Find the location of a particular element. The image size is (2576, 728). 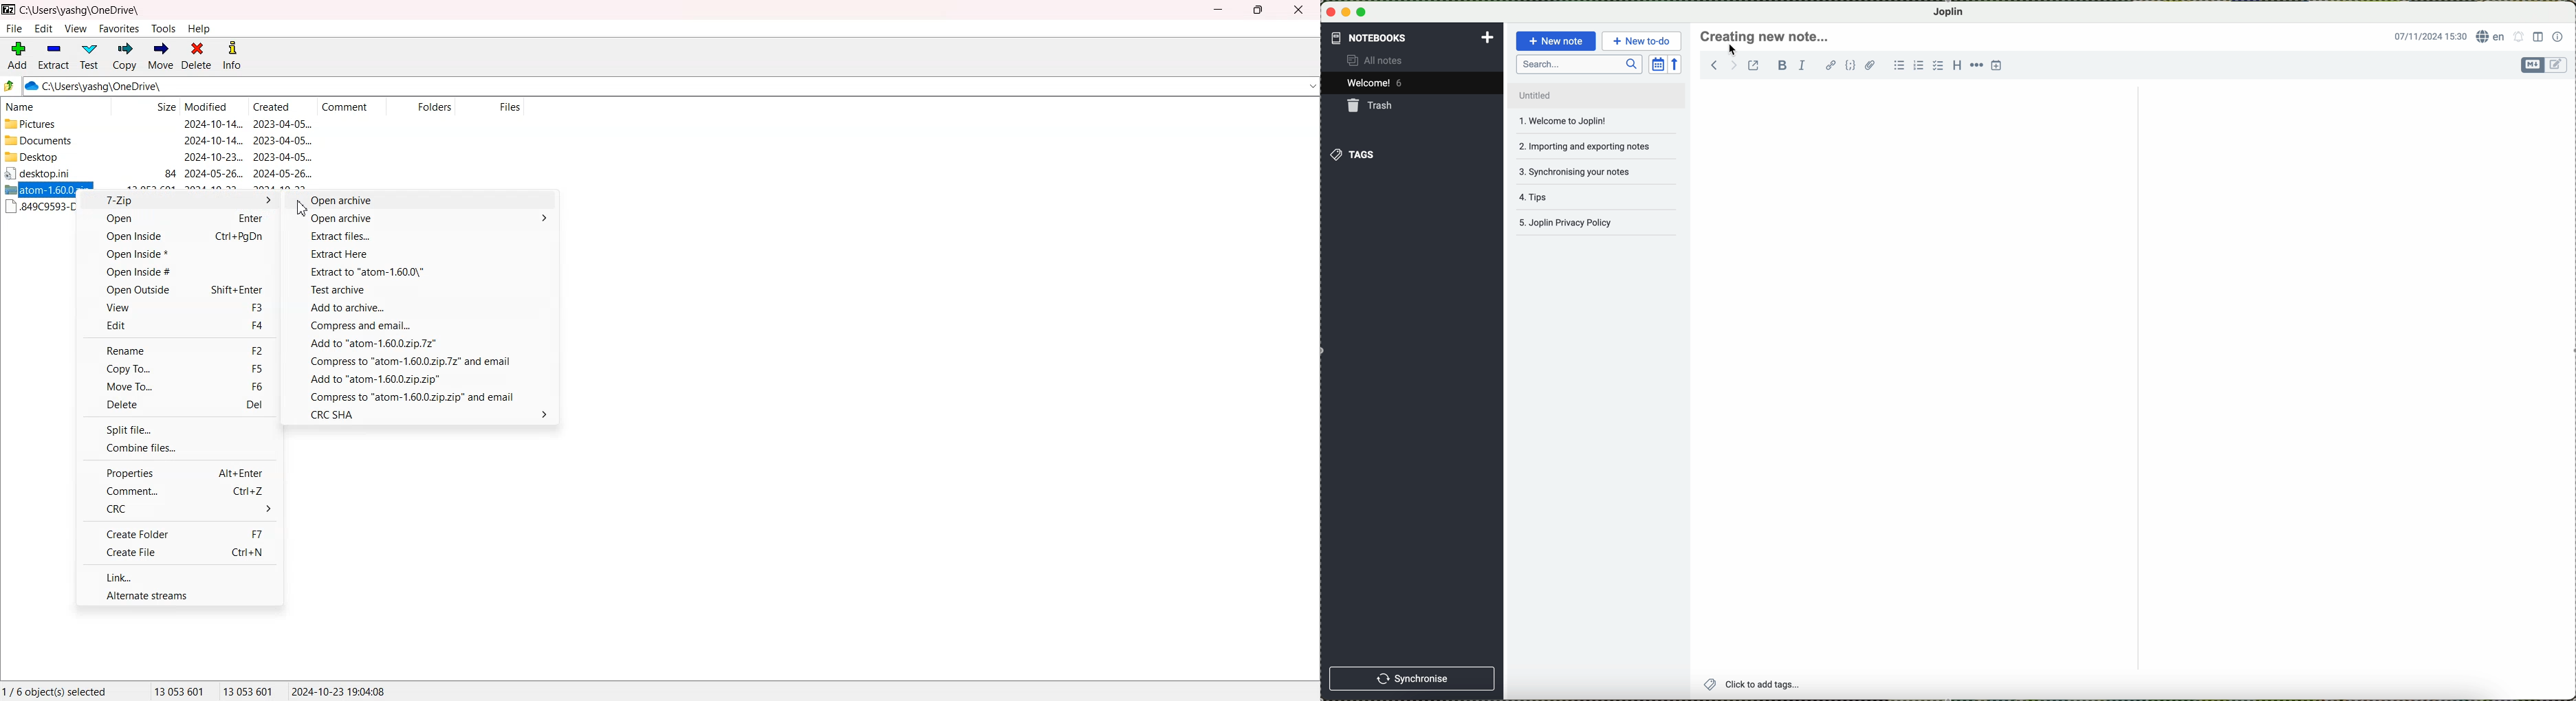

insert time is located at coordinates (1998, 66).